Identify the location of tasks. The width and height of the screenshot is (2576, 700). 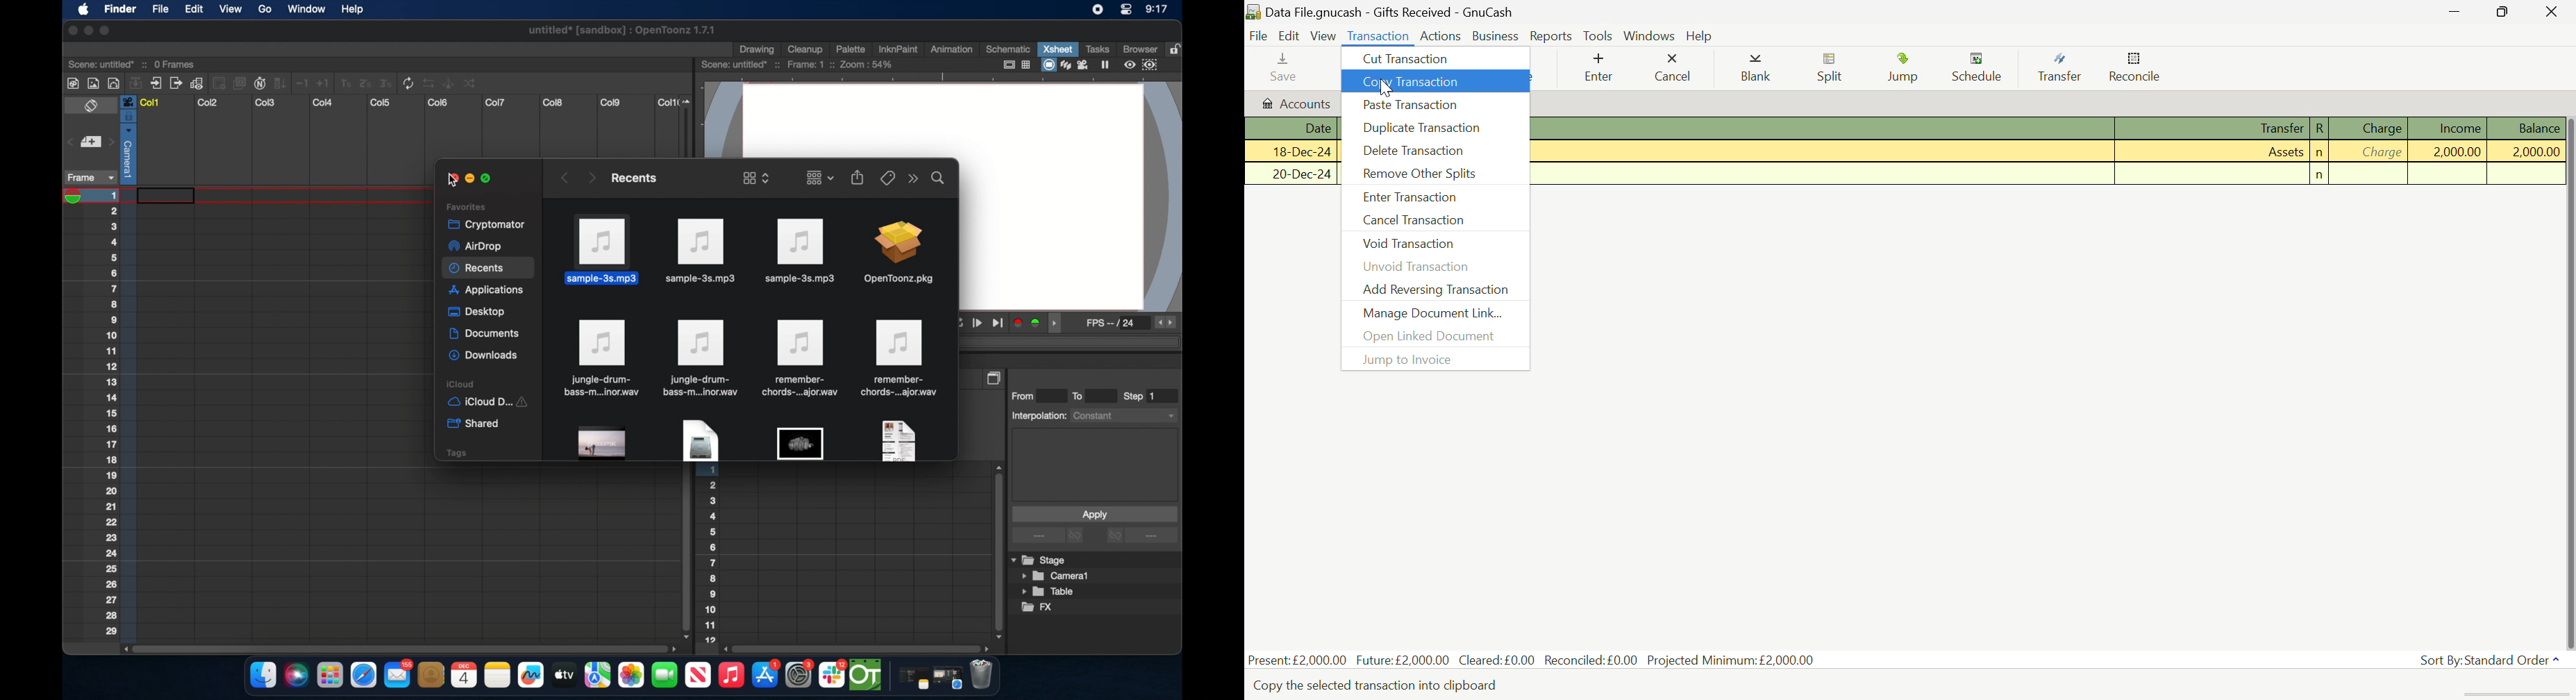
(1097, 49).